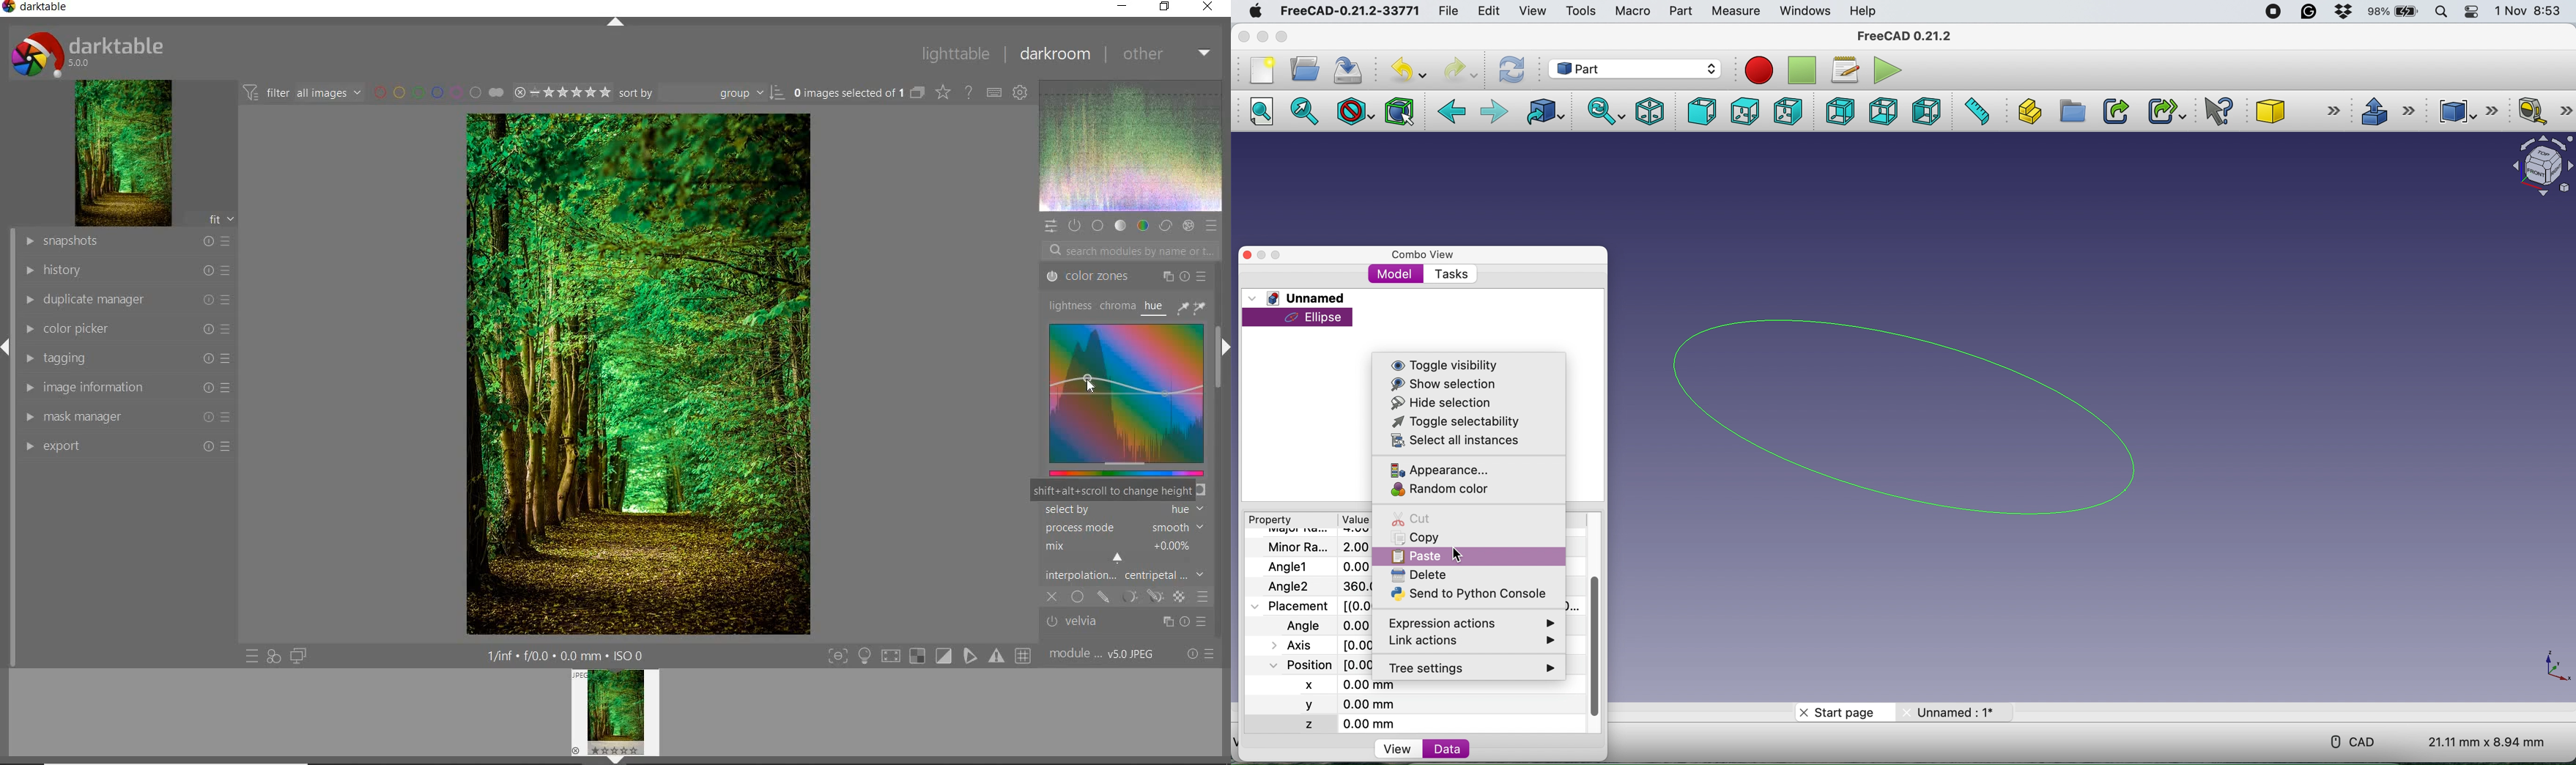 Image resolution: width=2576 pixels, height=784 pixels. I want to click on model, so click(1398, 275).